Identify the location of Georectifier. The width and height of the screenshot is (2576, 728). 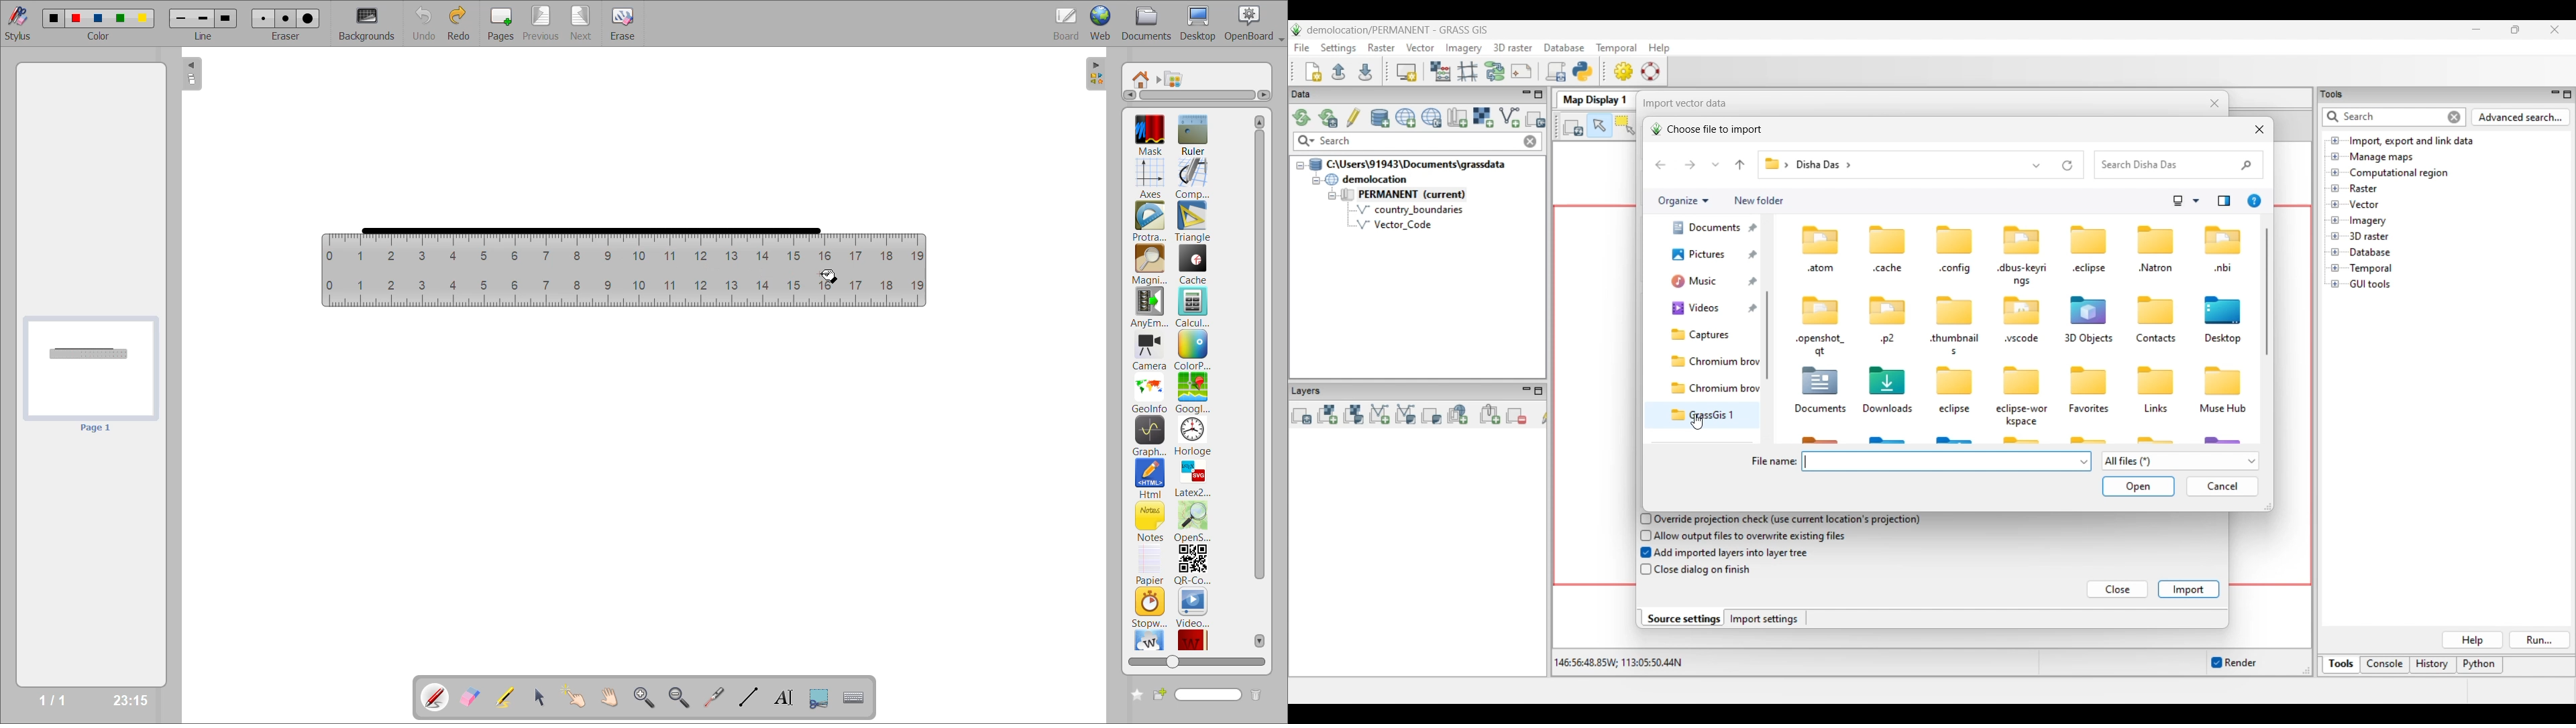
(1468, 72).